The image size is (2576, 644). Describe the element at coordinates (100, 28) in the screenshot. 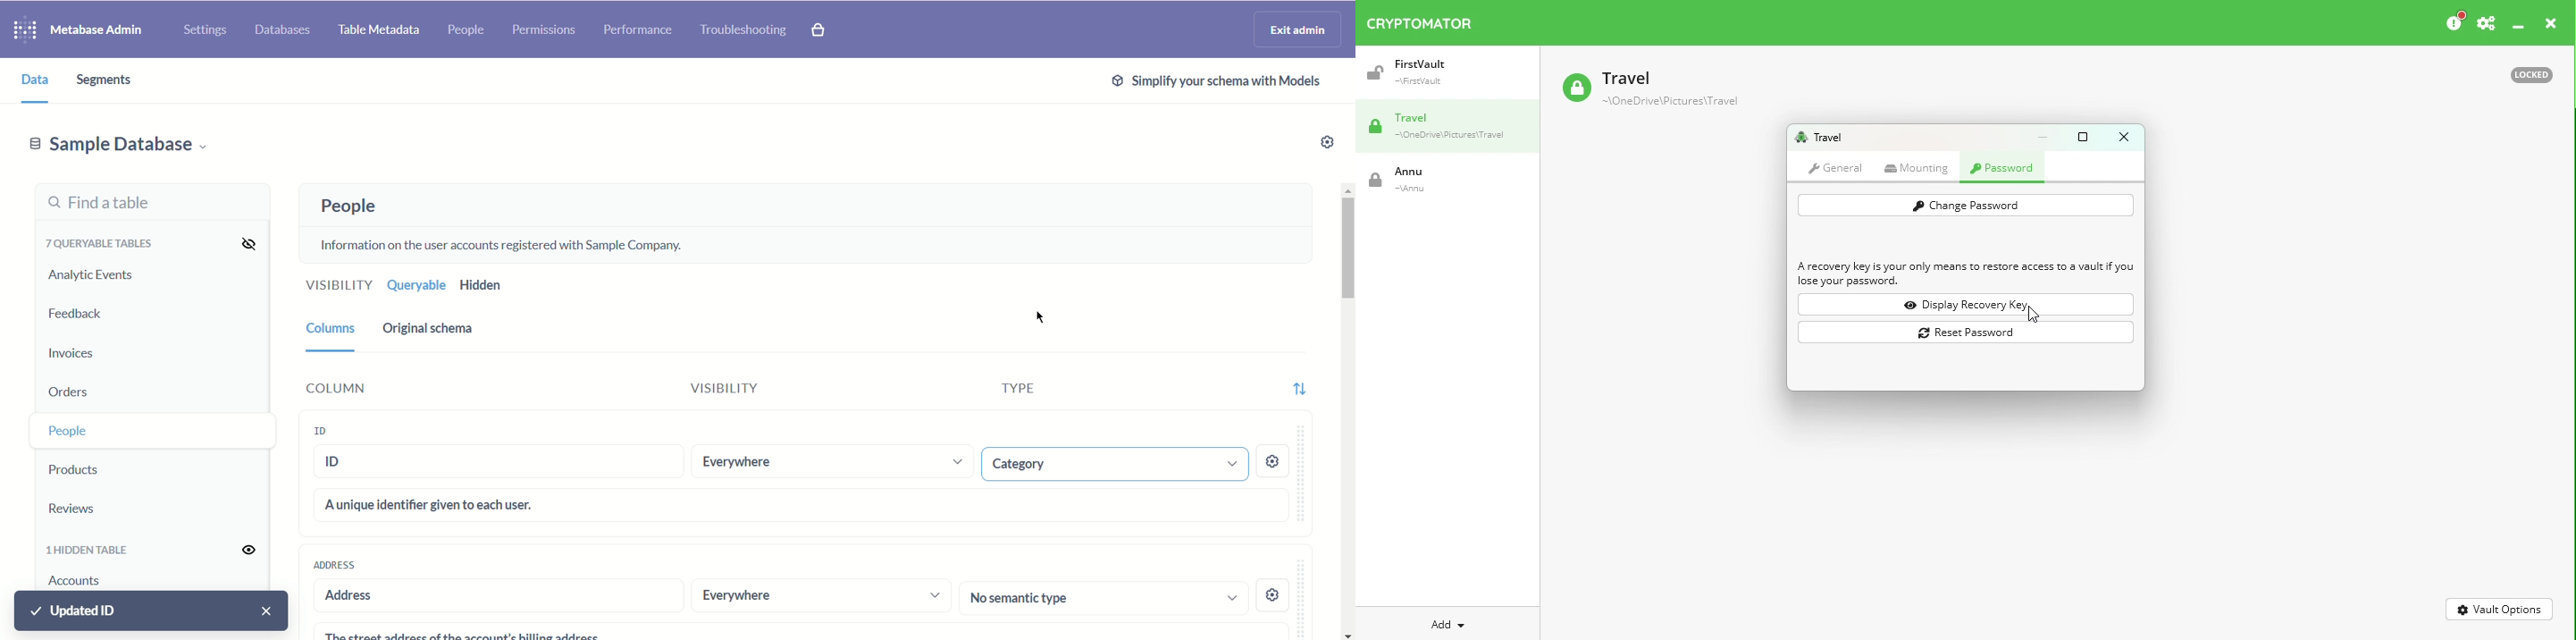

I see `Metabase admin` at that location.